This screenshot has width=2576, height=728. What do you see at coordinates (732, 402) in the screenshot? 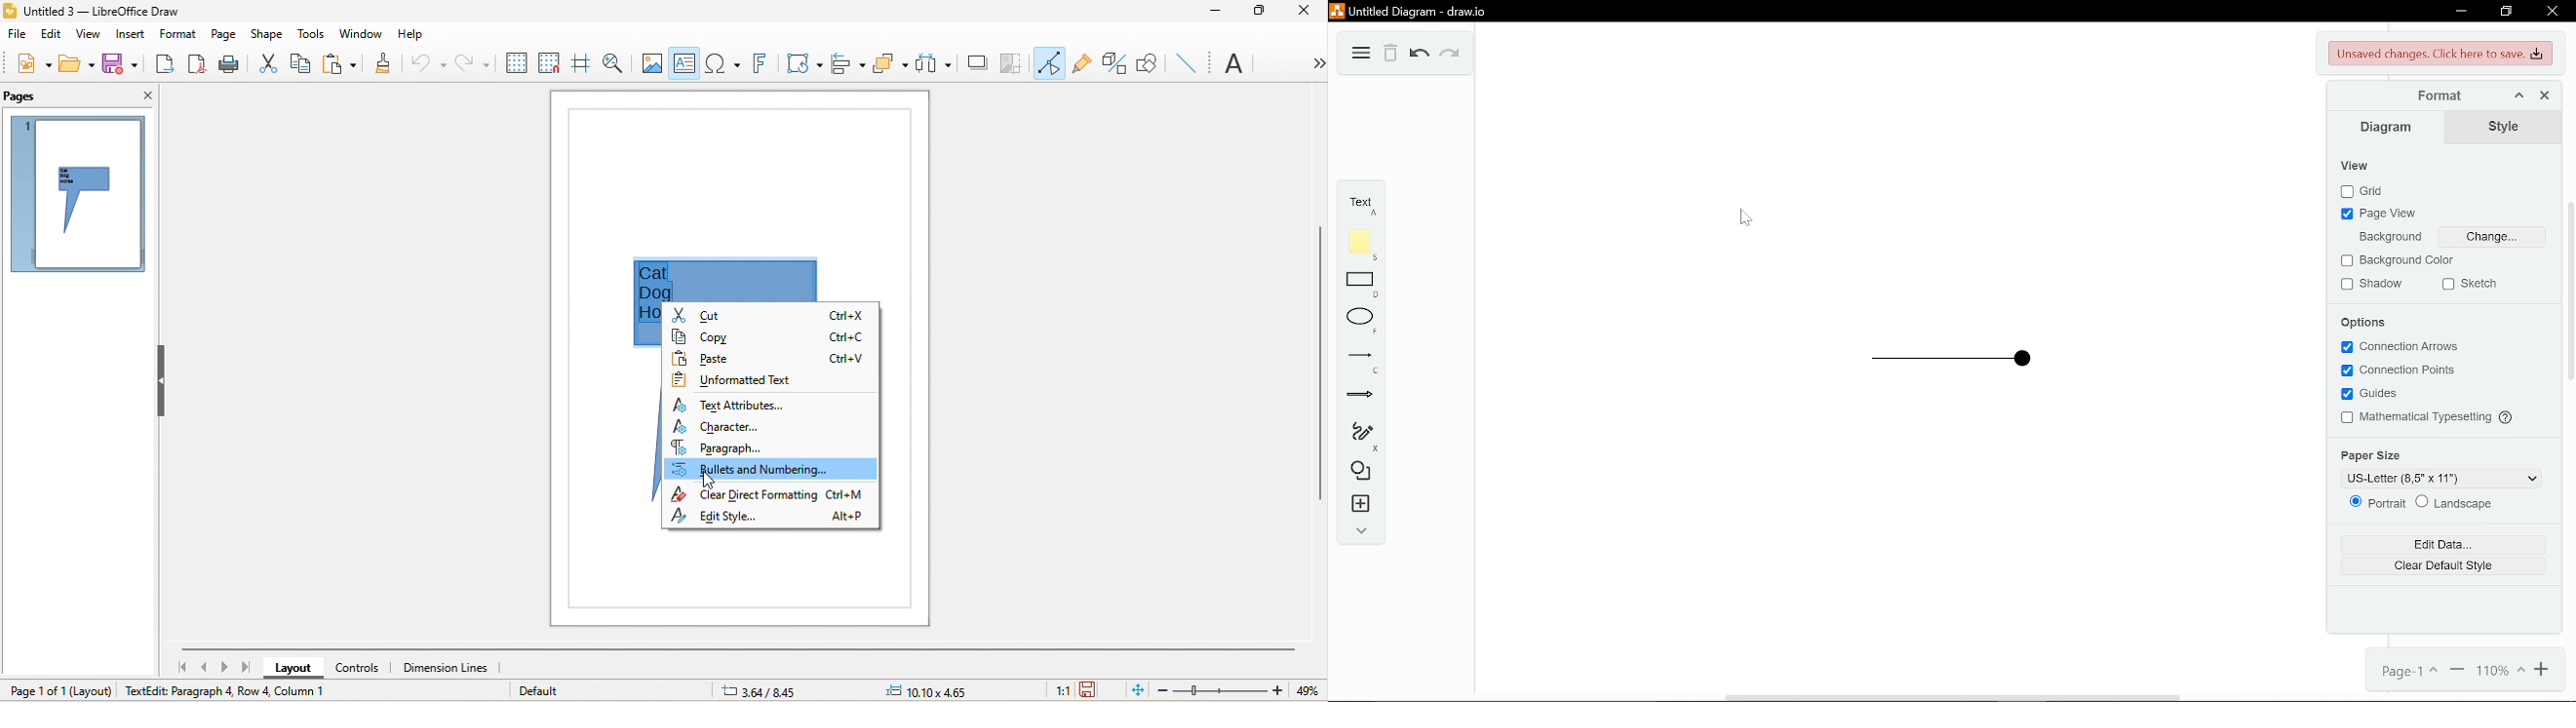
I see `text attributes` at bounding box center [732, 402].